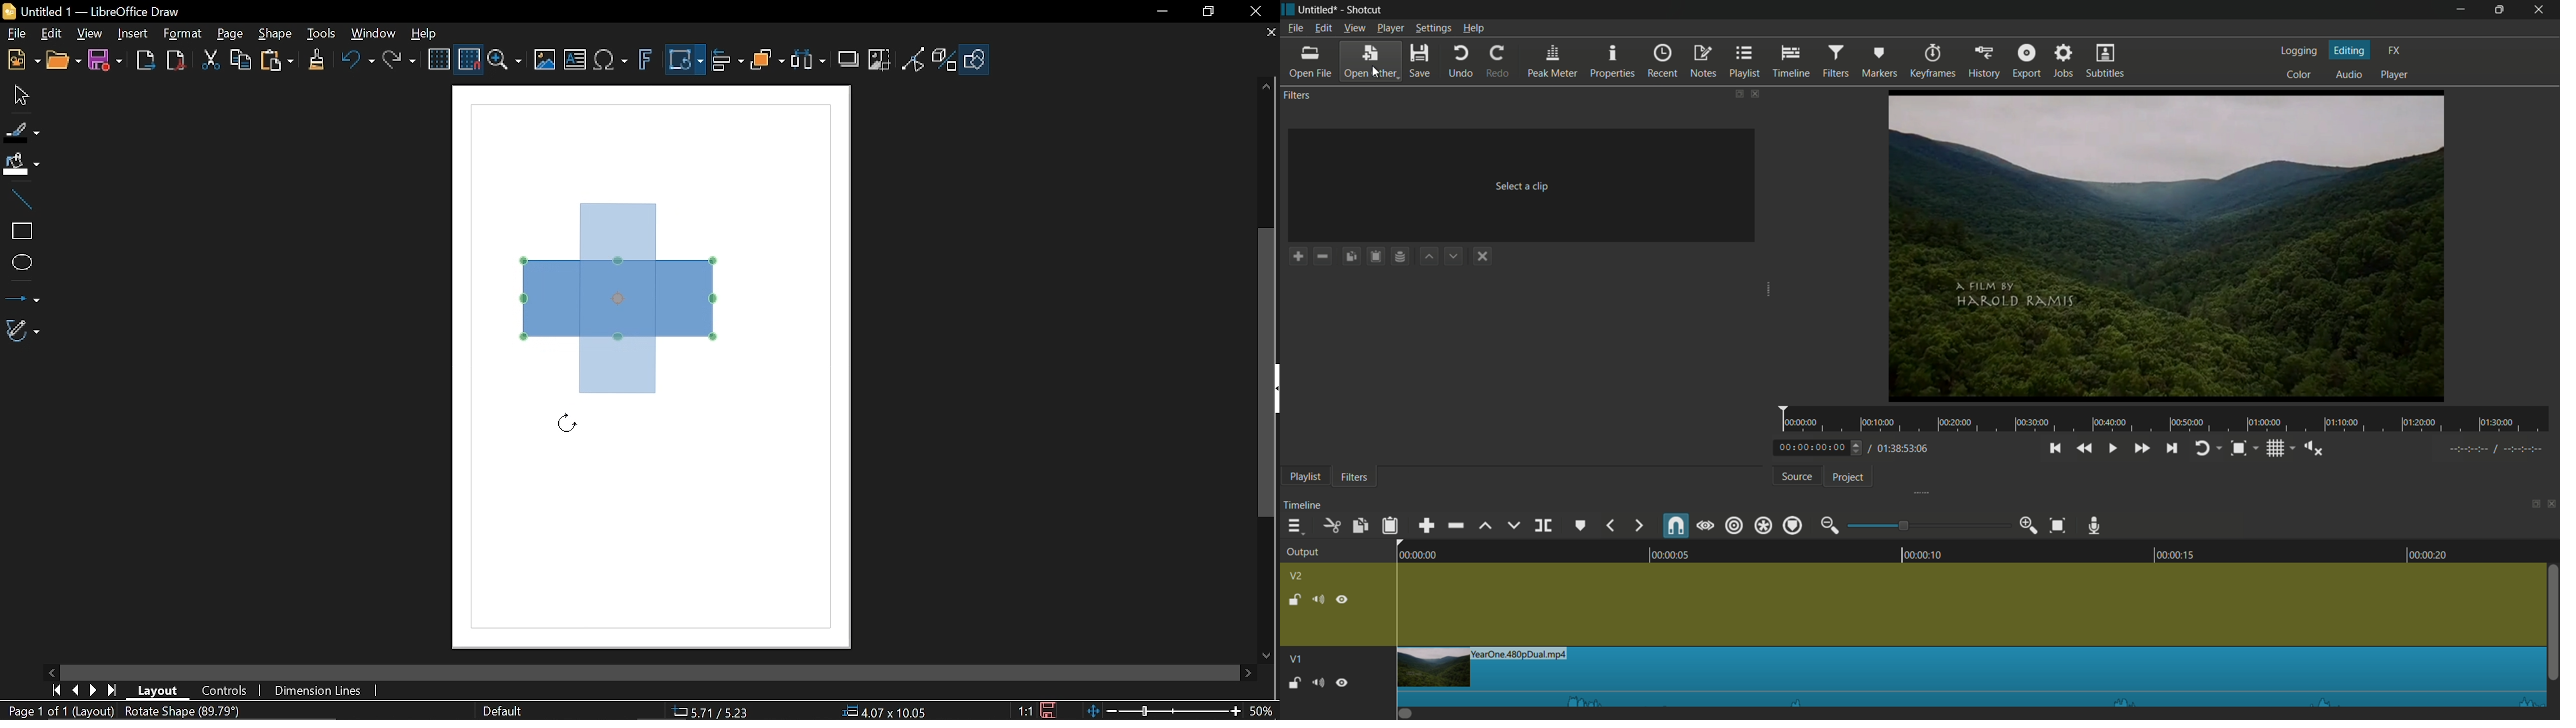 The width and height of the screenshot is (2576, 728). What do you see at coordinates (21, 296) in the screenshot?
I see `Lines and arrows` at bounding box center [21, 296].